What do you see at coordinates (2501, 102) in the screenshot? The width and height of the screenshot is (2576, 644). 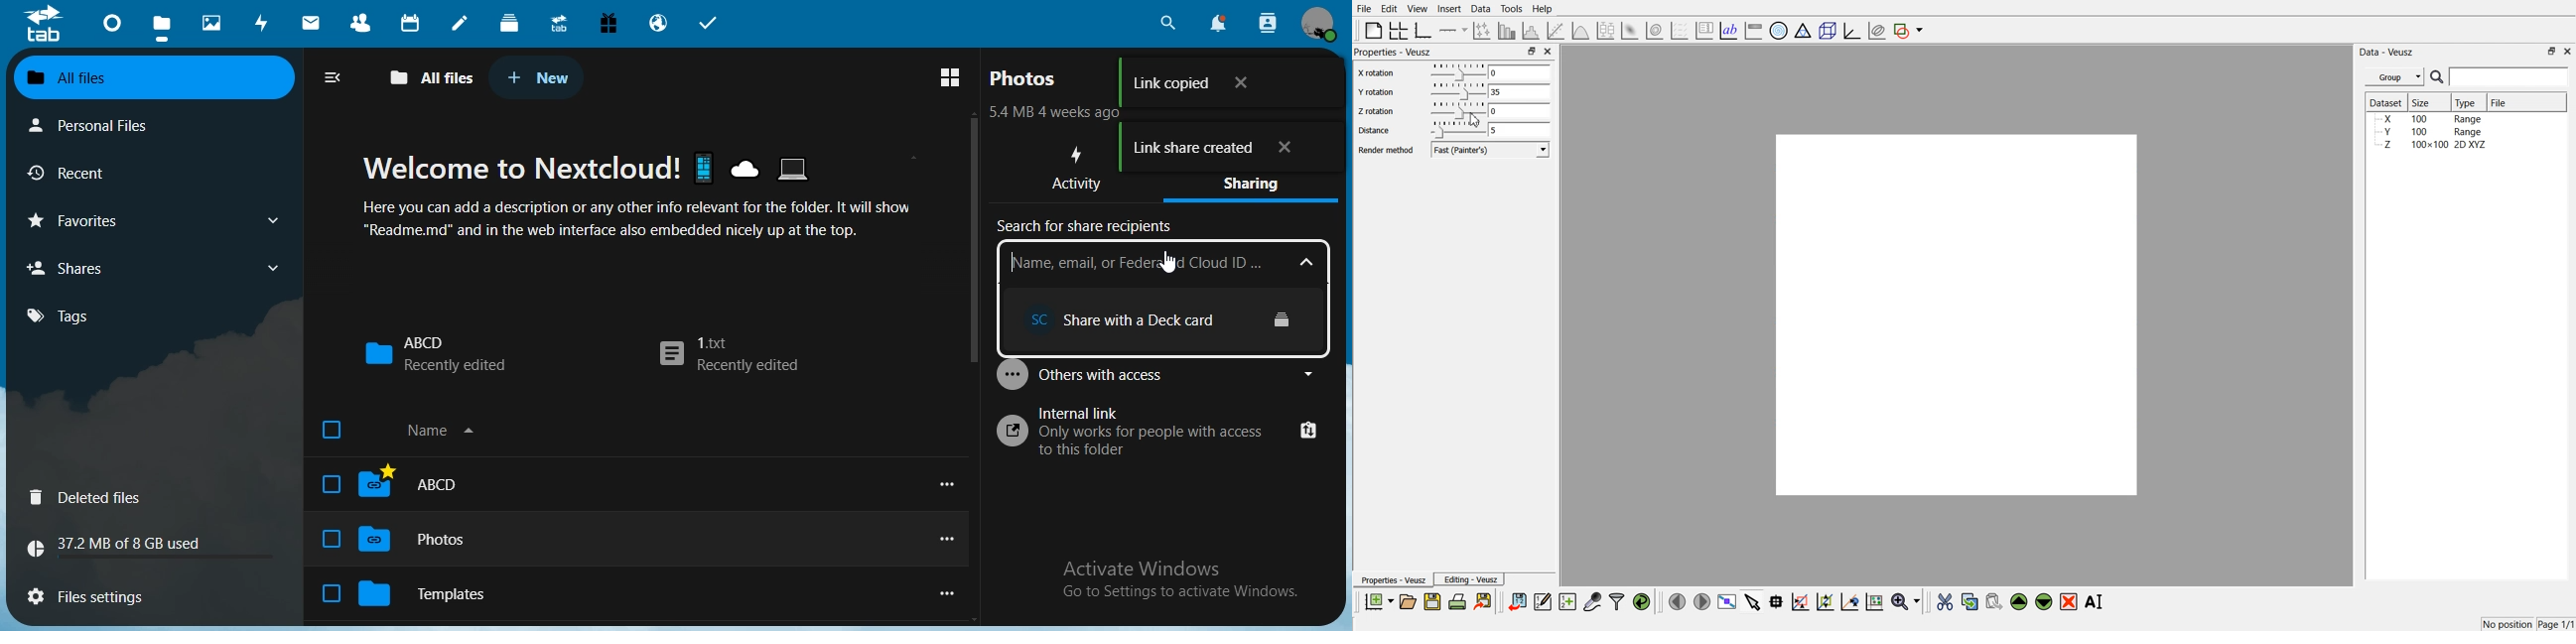 I see `File` at bounding box center [2501, 102].